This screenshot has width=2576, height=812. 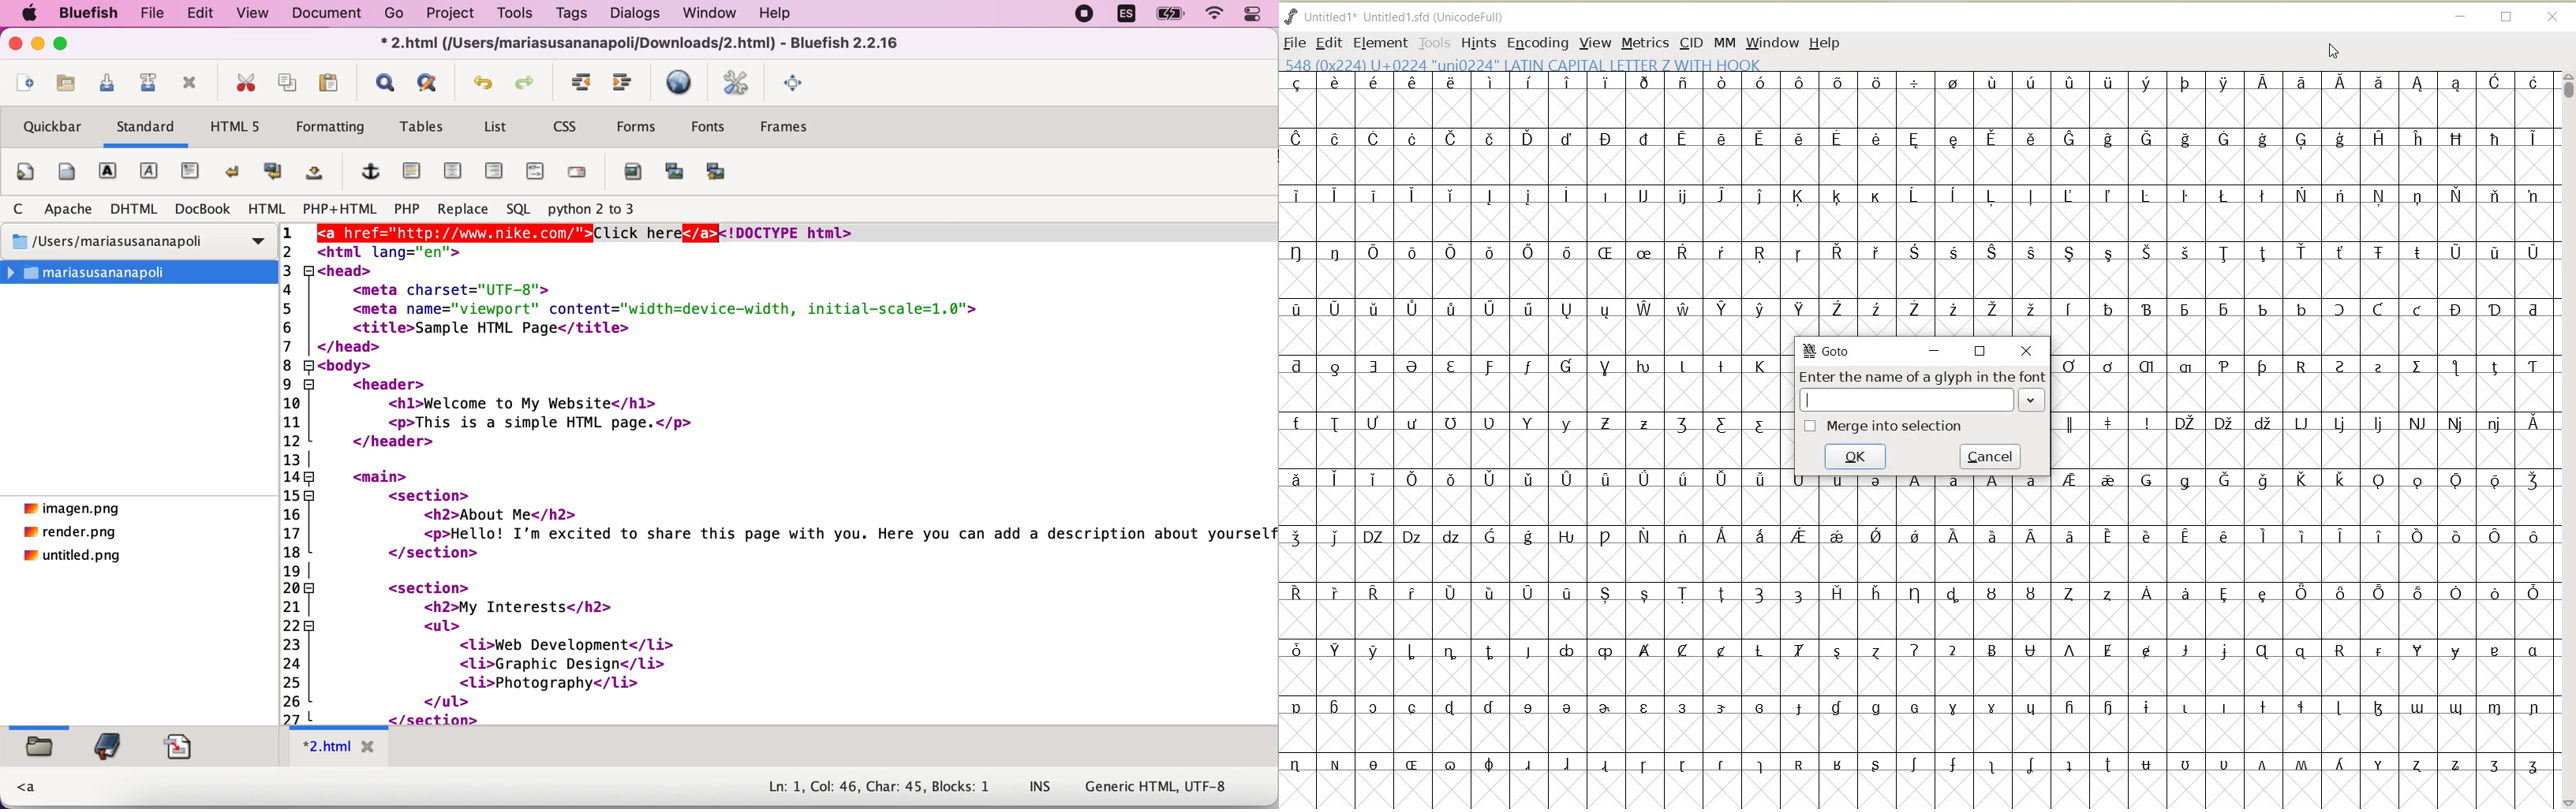 I want to click on EDIT, so click(x=1328, y=43).